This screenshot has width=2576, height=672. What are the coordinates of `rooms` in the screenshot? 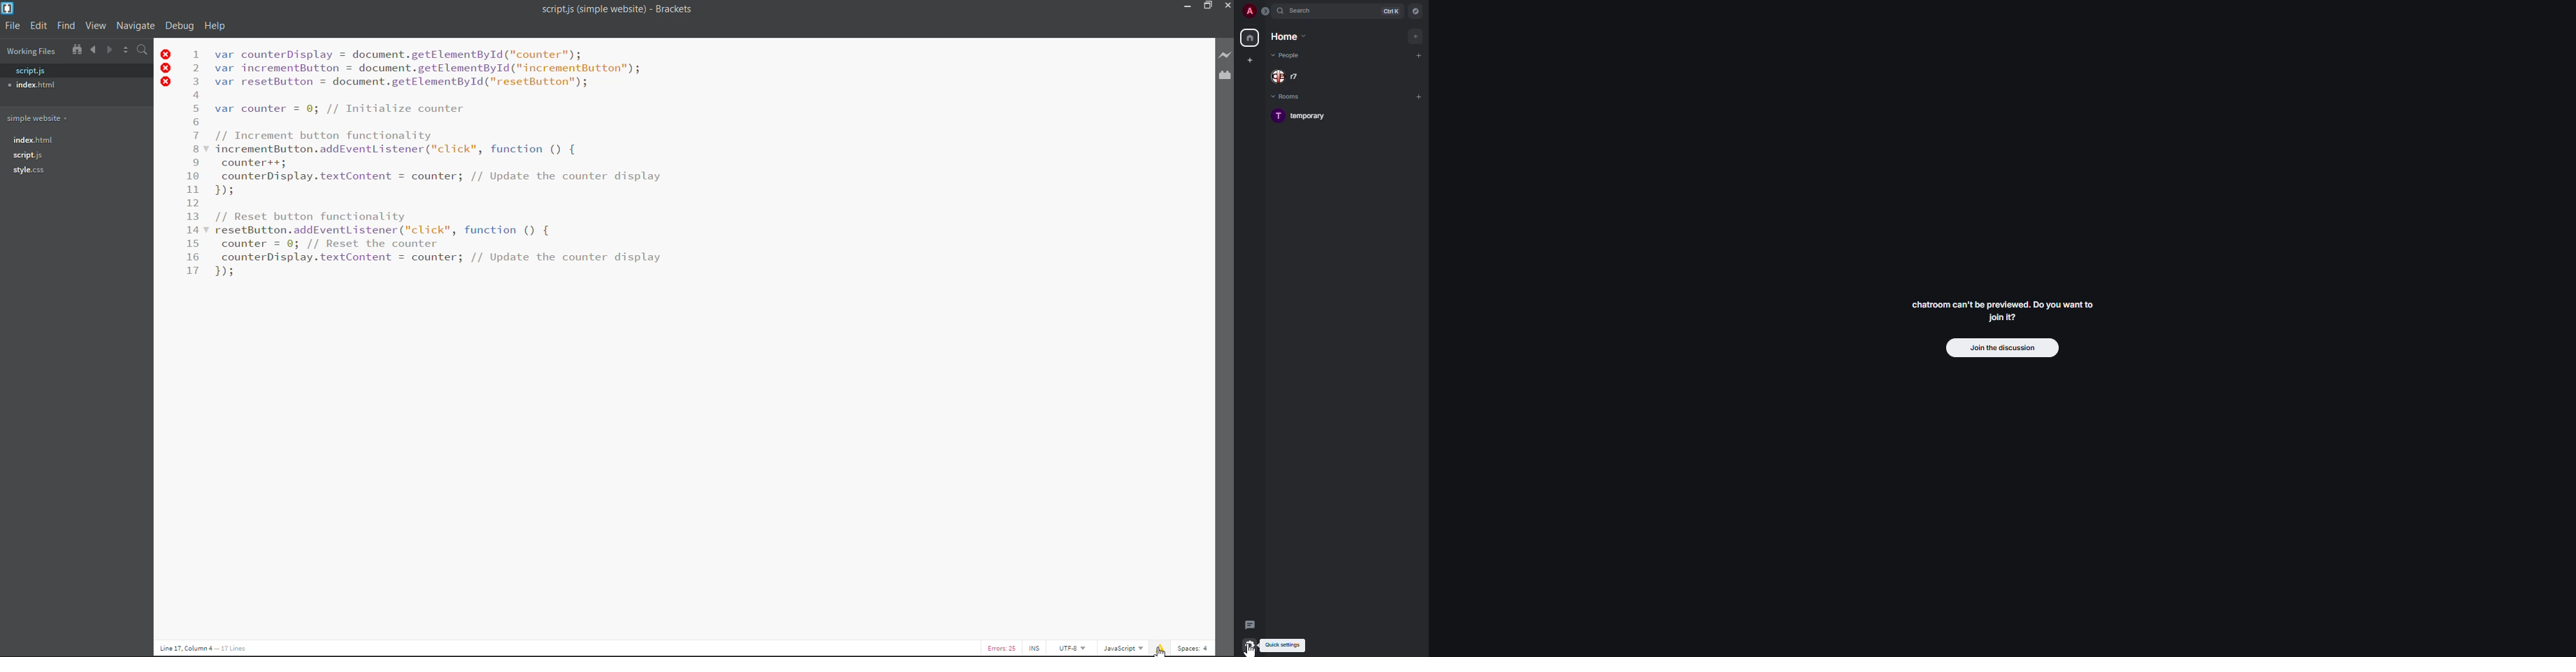 It's located at (1288, 96).